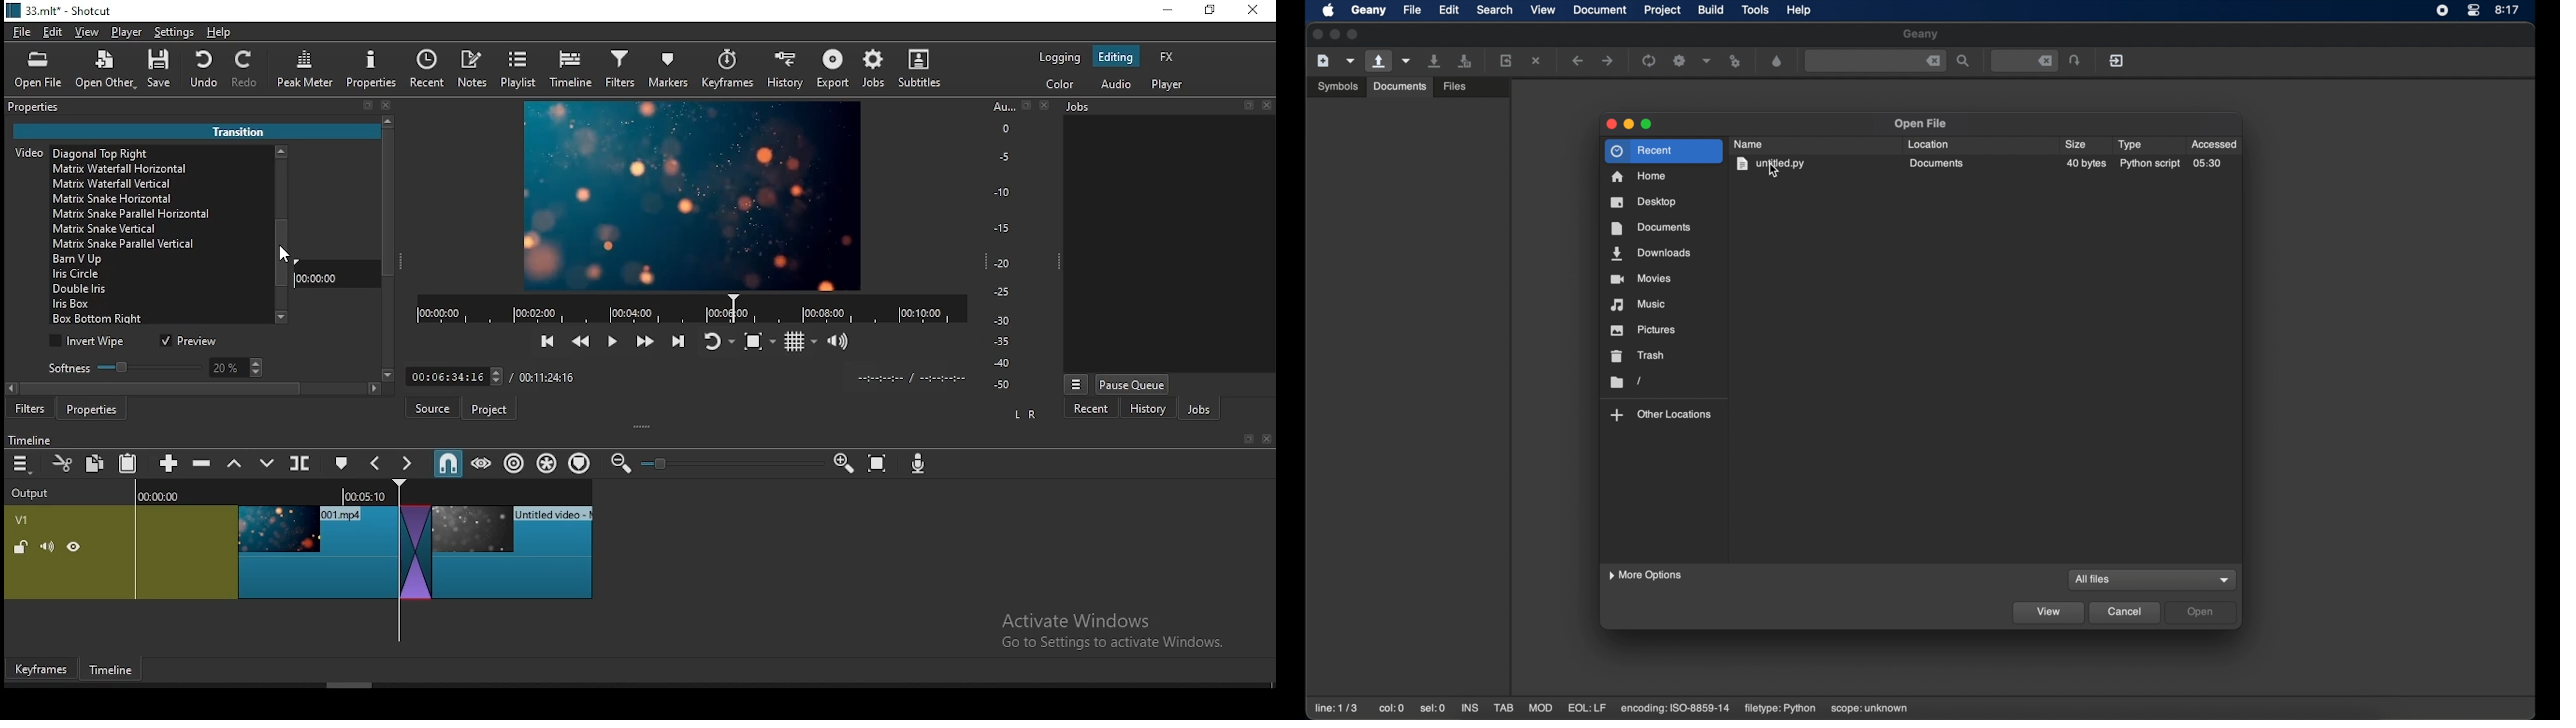 This screenshot has width=2576, height=728. What do you see at coordinates (235, 464) in the screenshot?
I see `lift` at bounding box center [235, 464].